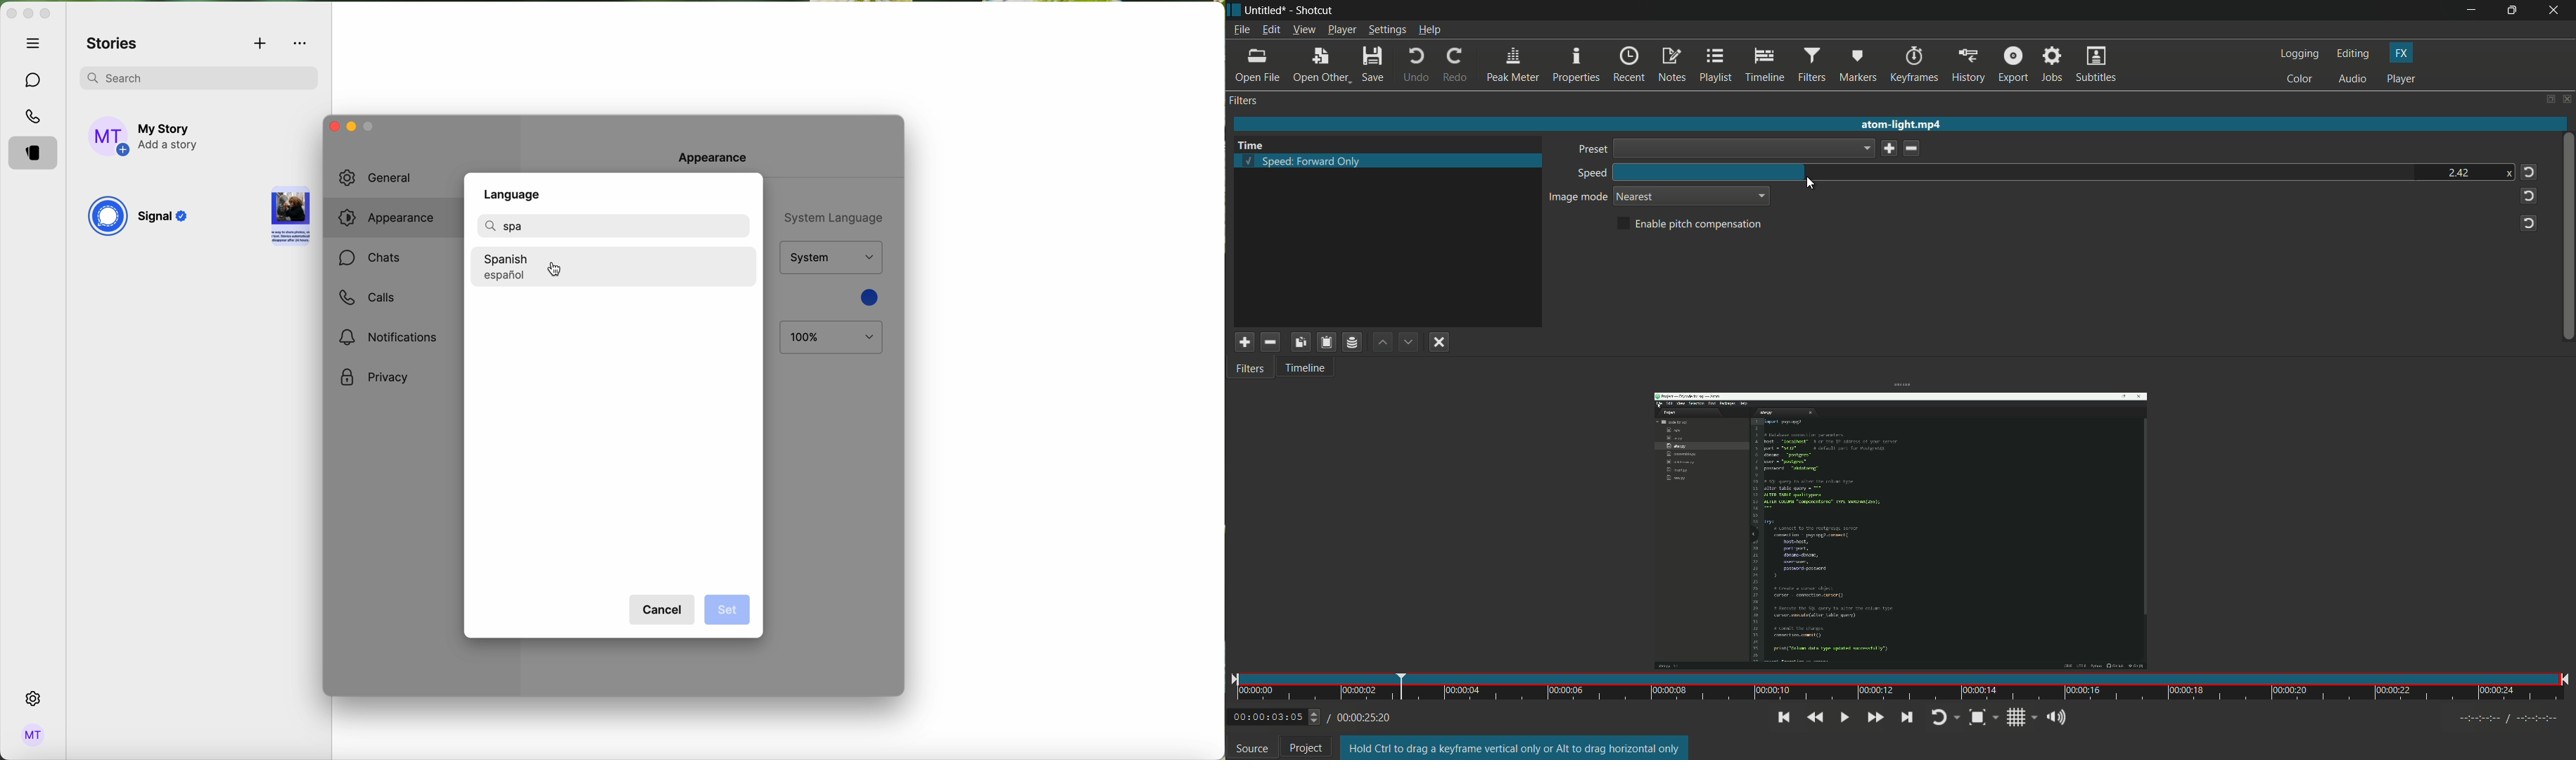  What do you see at coordinates (113, 44) in the screenshot?
I see `stories` at bounding box center [113, 44].